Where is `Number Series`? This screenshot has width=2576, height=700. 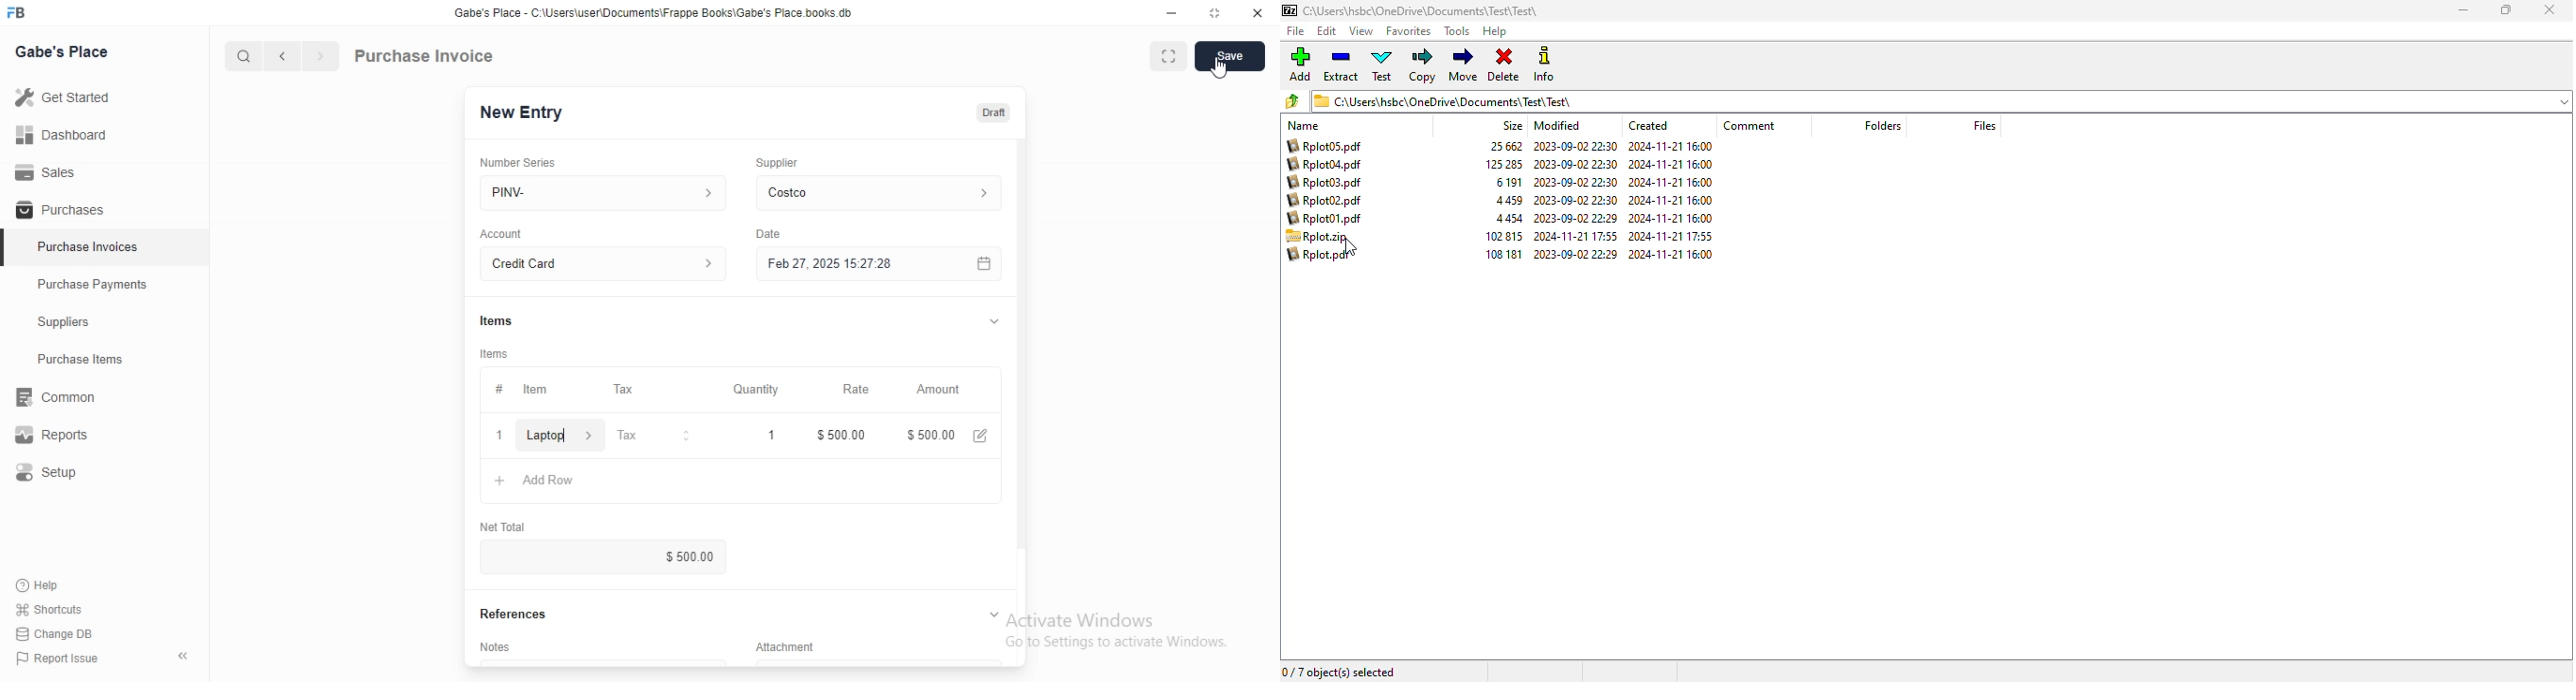
Number Series is located at coordinates (518, 163).